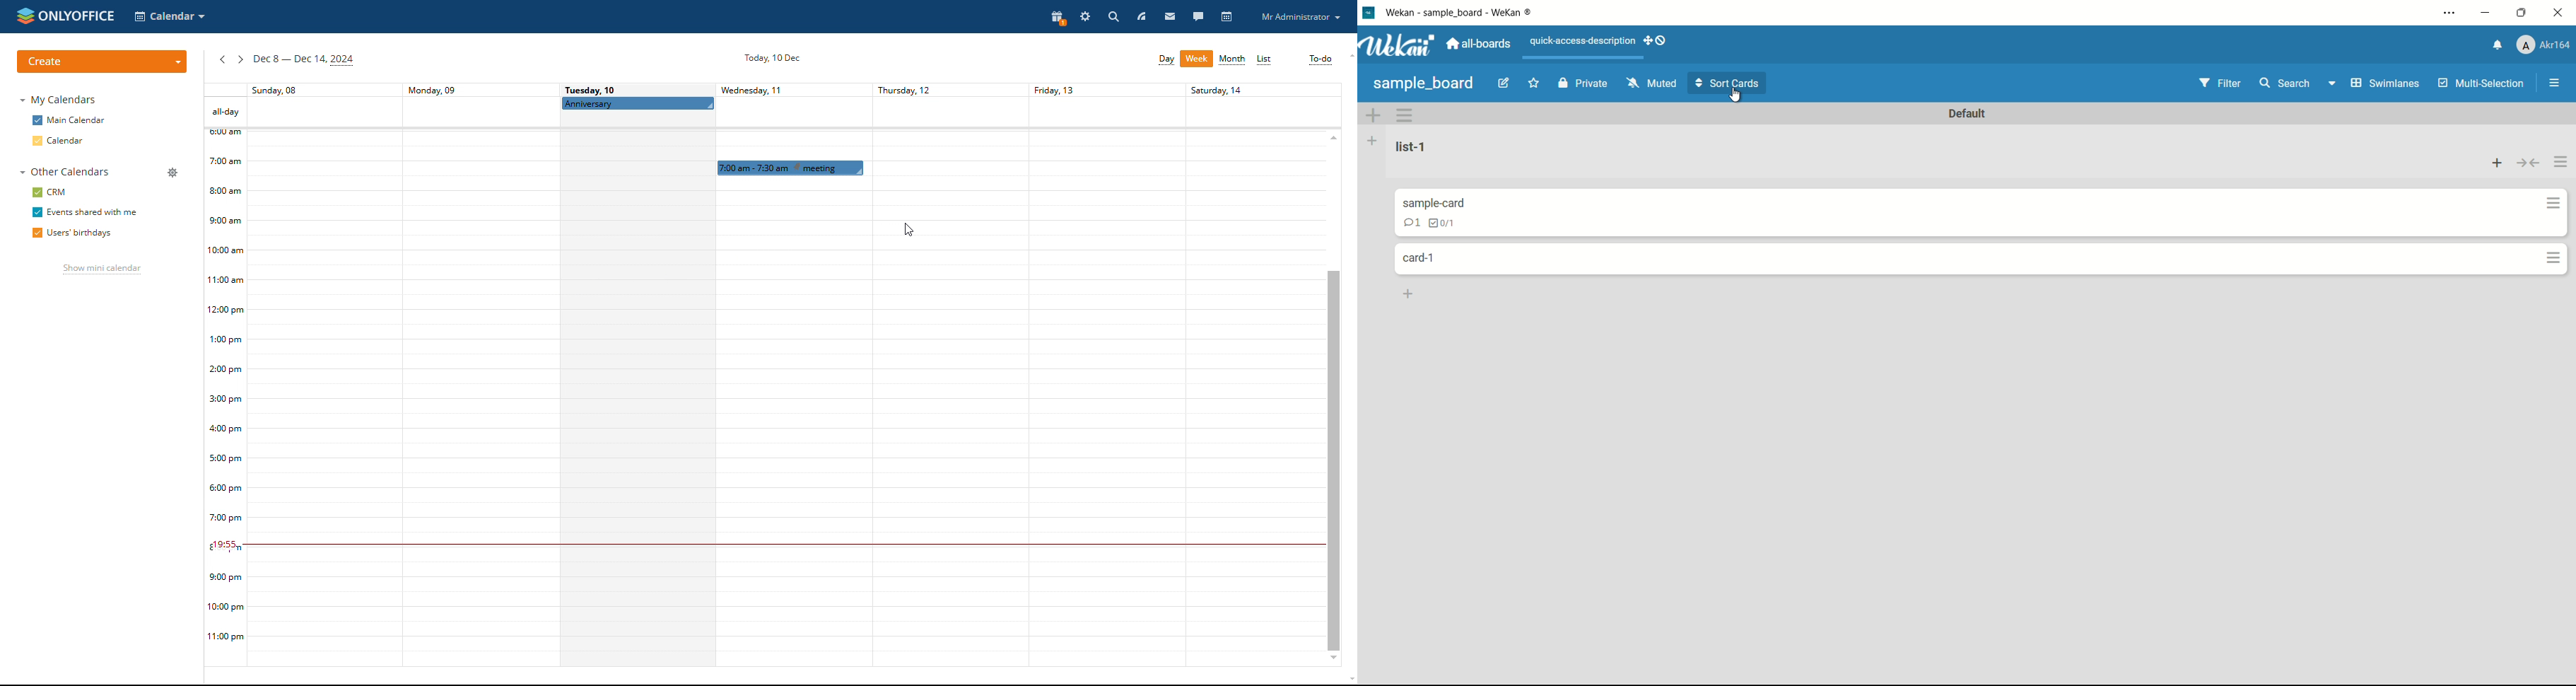 The width and height of the screenshot is (2576, 700). What do you see at coordinates (37, 120) in the screenshot?
I see `checkbox` at bounding box center [37, 120].